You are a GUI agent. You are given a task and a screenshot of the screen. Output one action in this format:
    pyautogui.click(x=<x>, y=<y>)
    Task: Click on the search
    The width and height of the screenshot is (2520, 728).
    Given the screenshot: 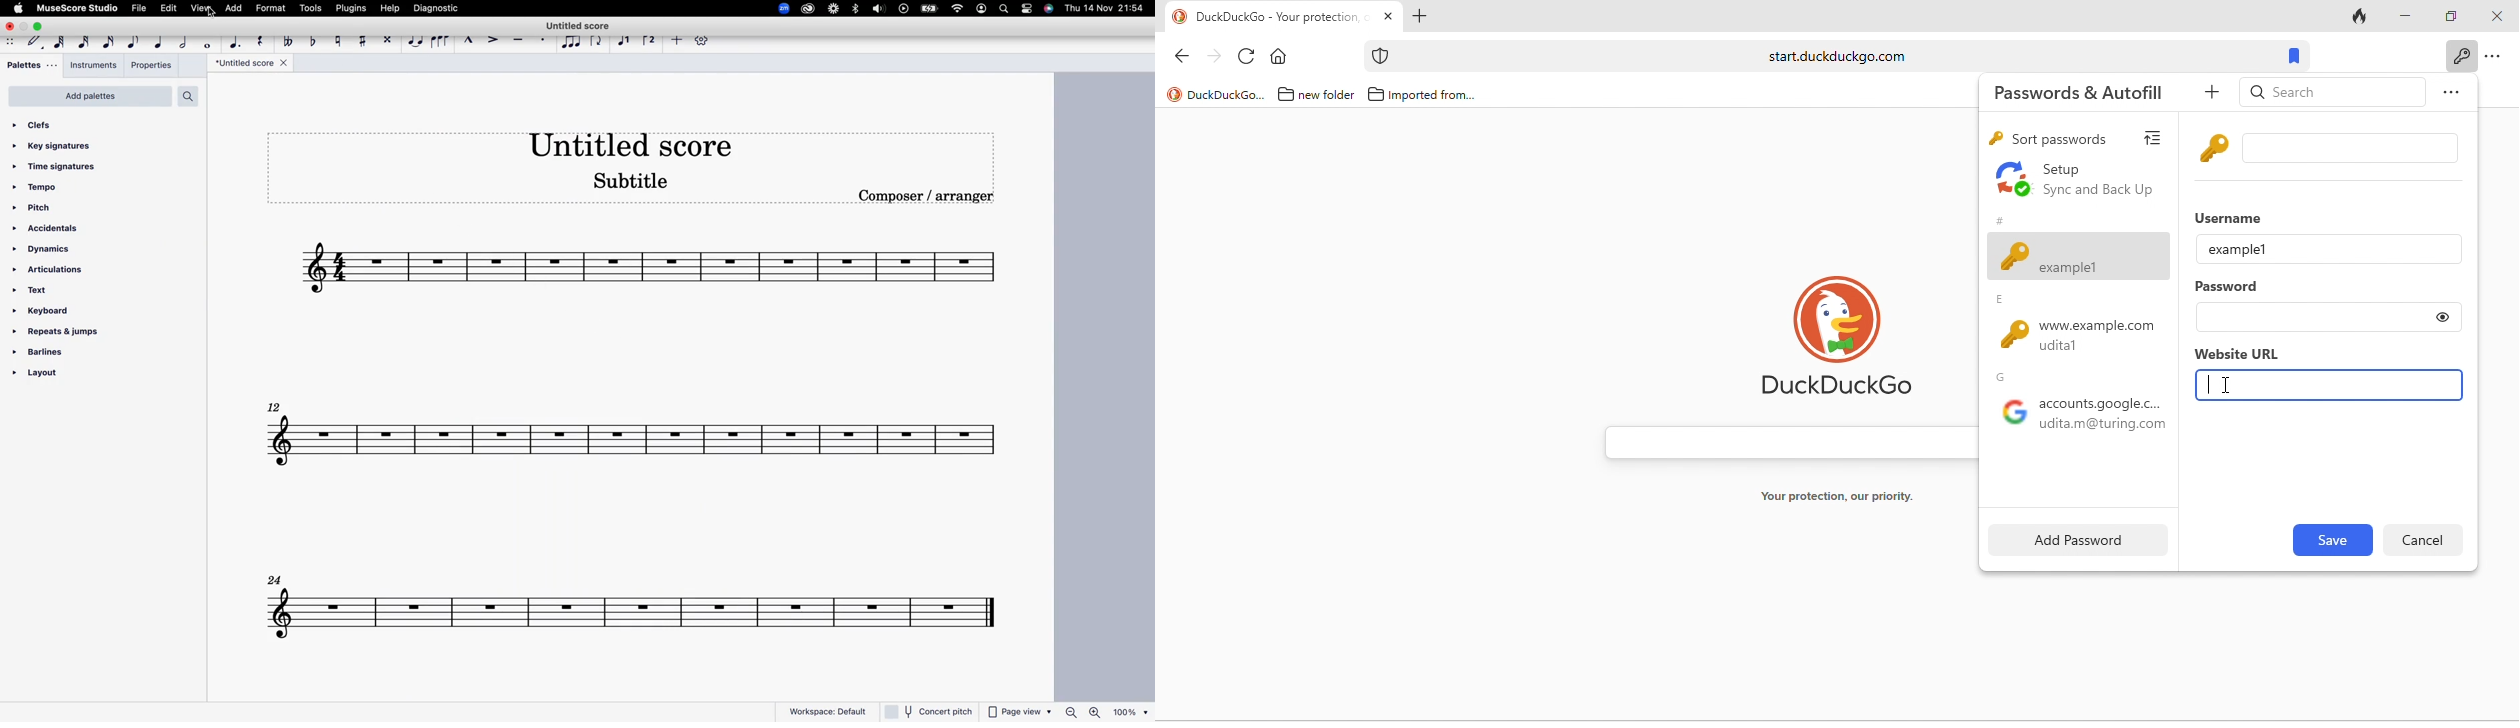 What is the action you would take?
    pyautogui.click(x=1005, y=8)
    